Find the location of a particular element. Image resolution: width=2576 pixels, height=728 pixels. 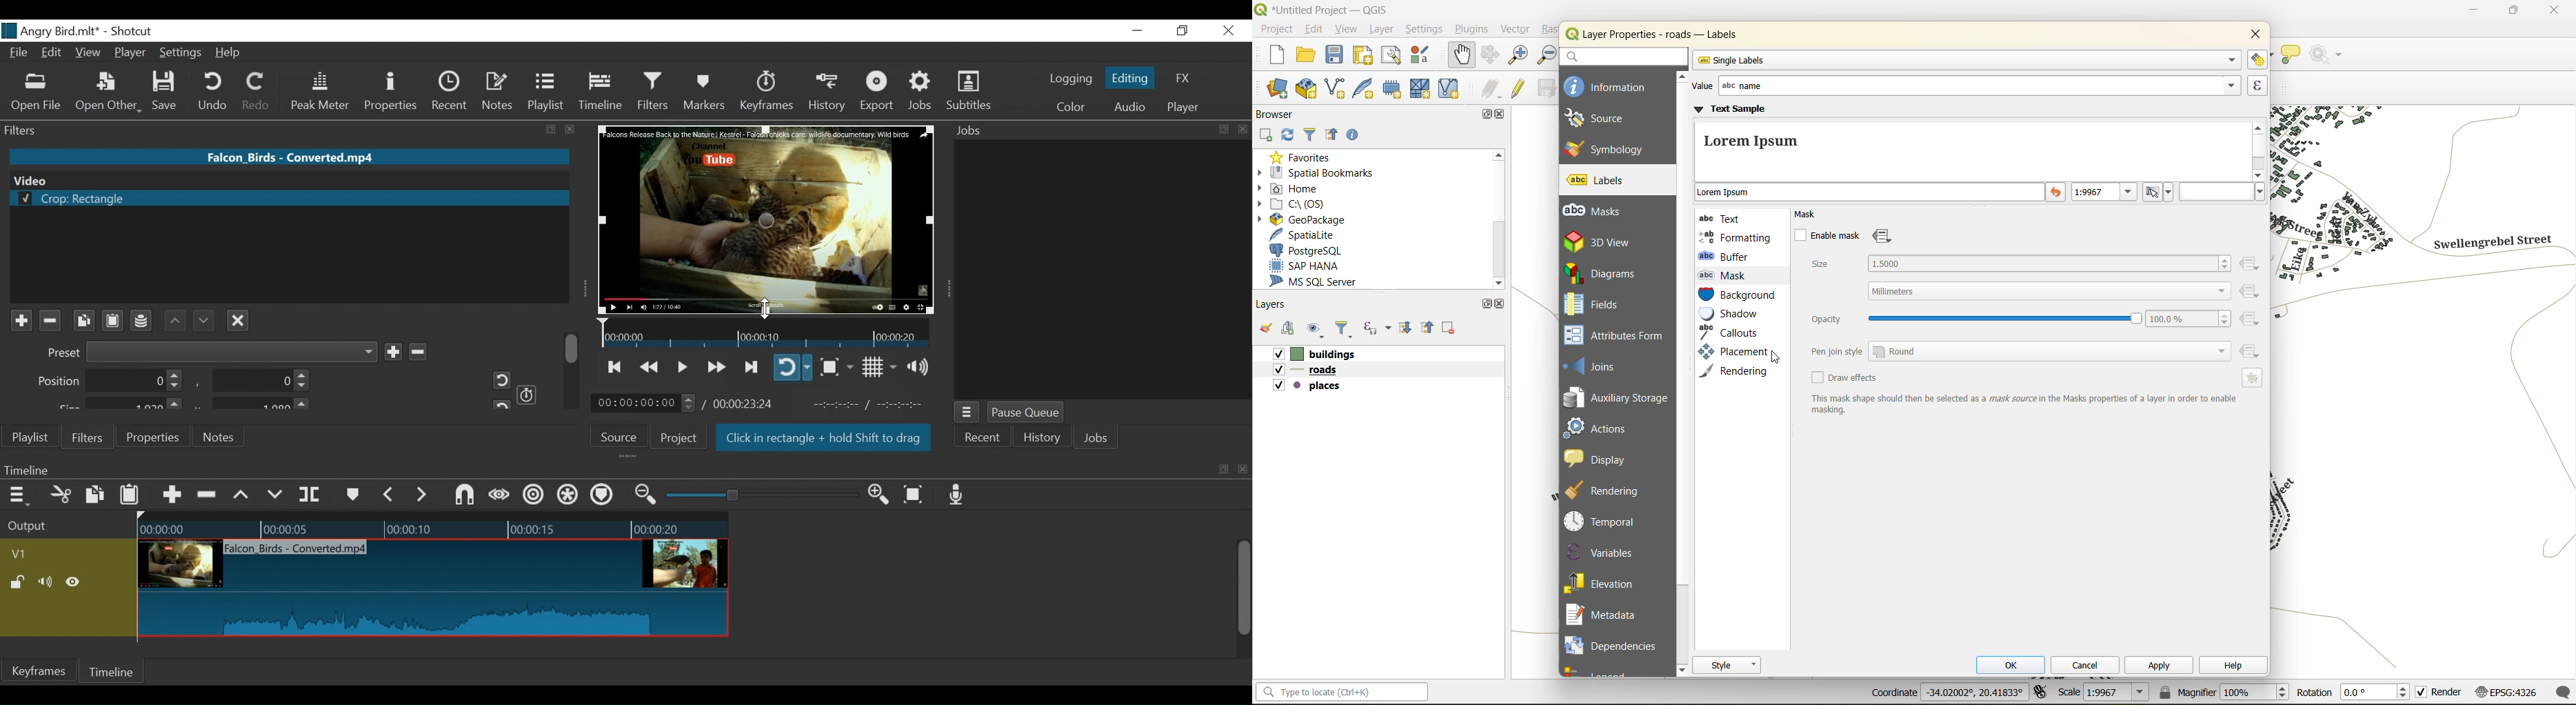

Ripple is located at coordinates (536, 497).